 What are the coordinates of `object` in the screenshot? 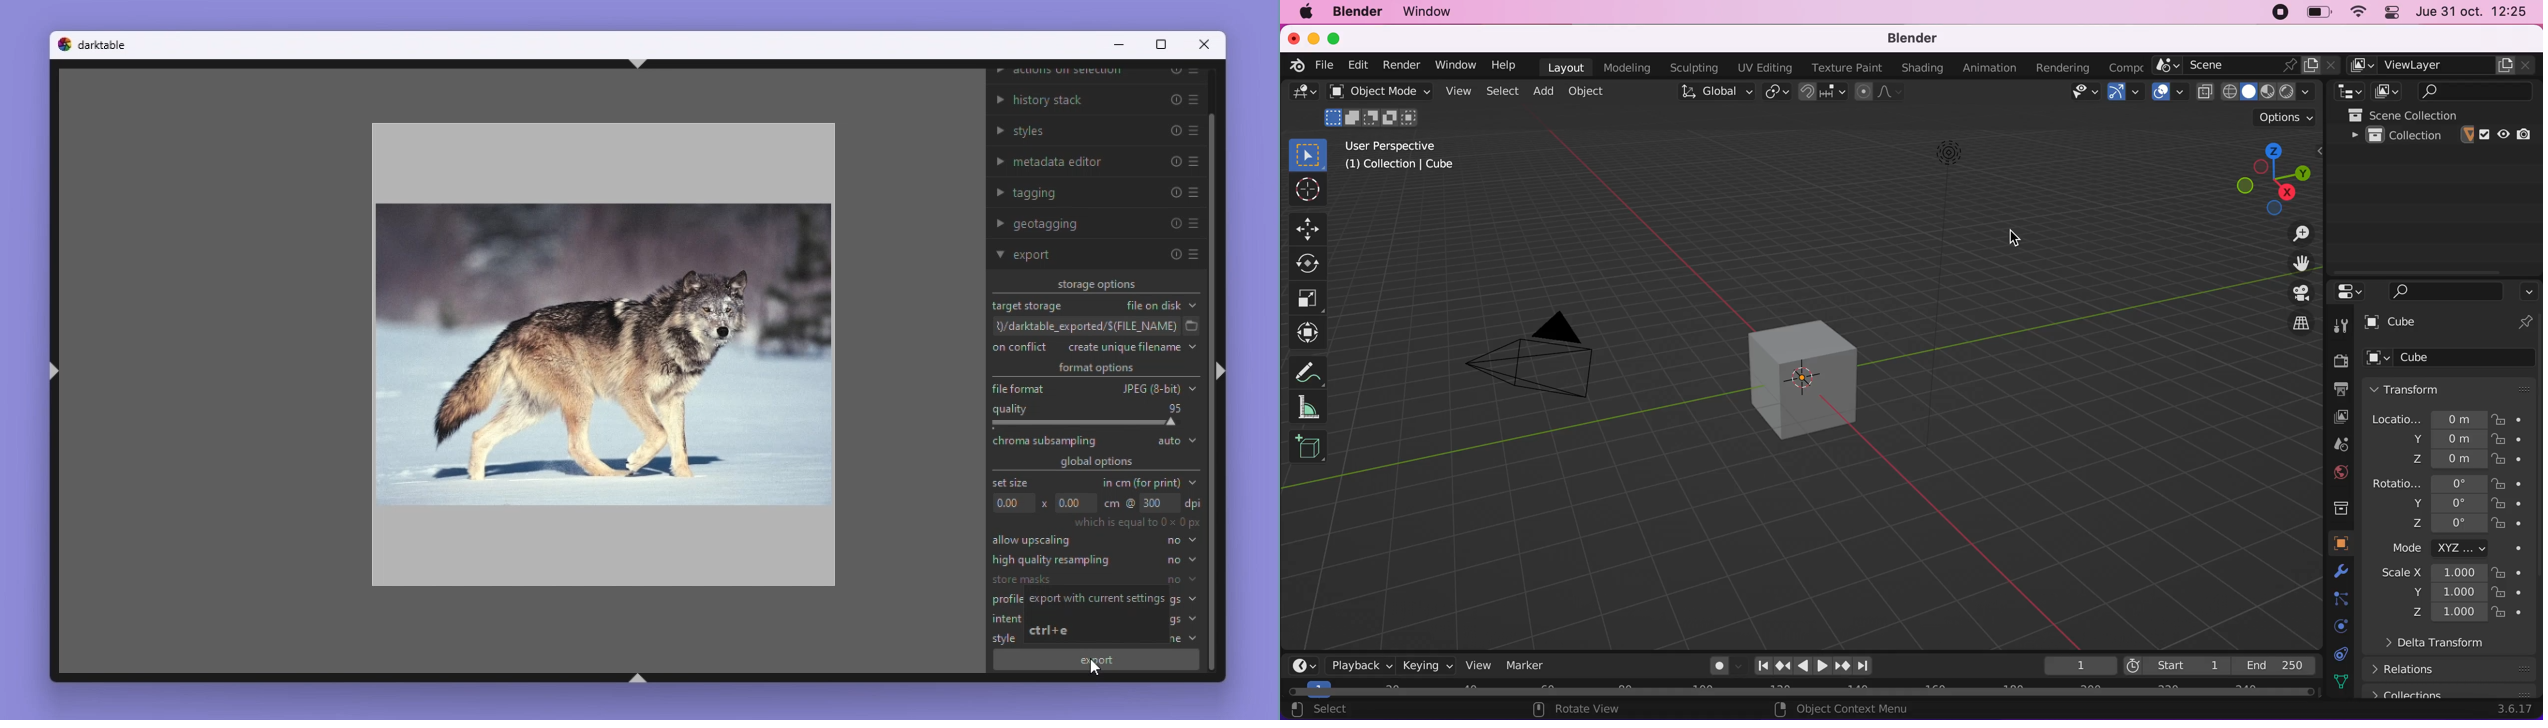 It's located at (2333, 543).